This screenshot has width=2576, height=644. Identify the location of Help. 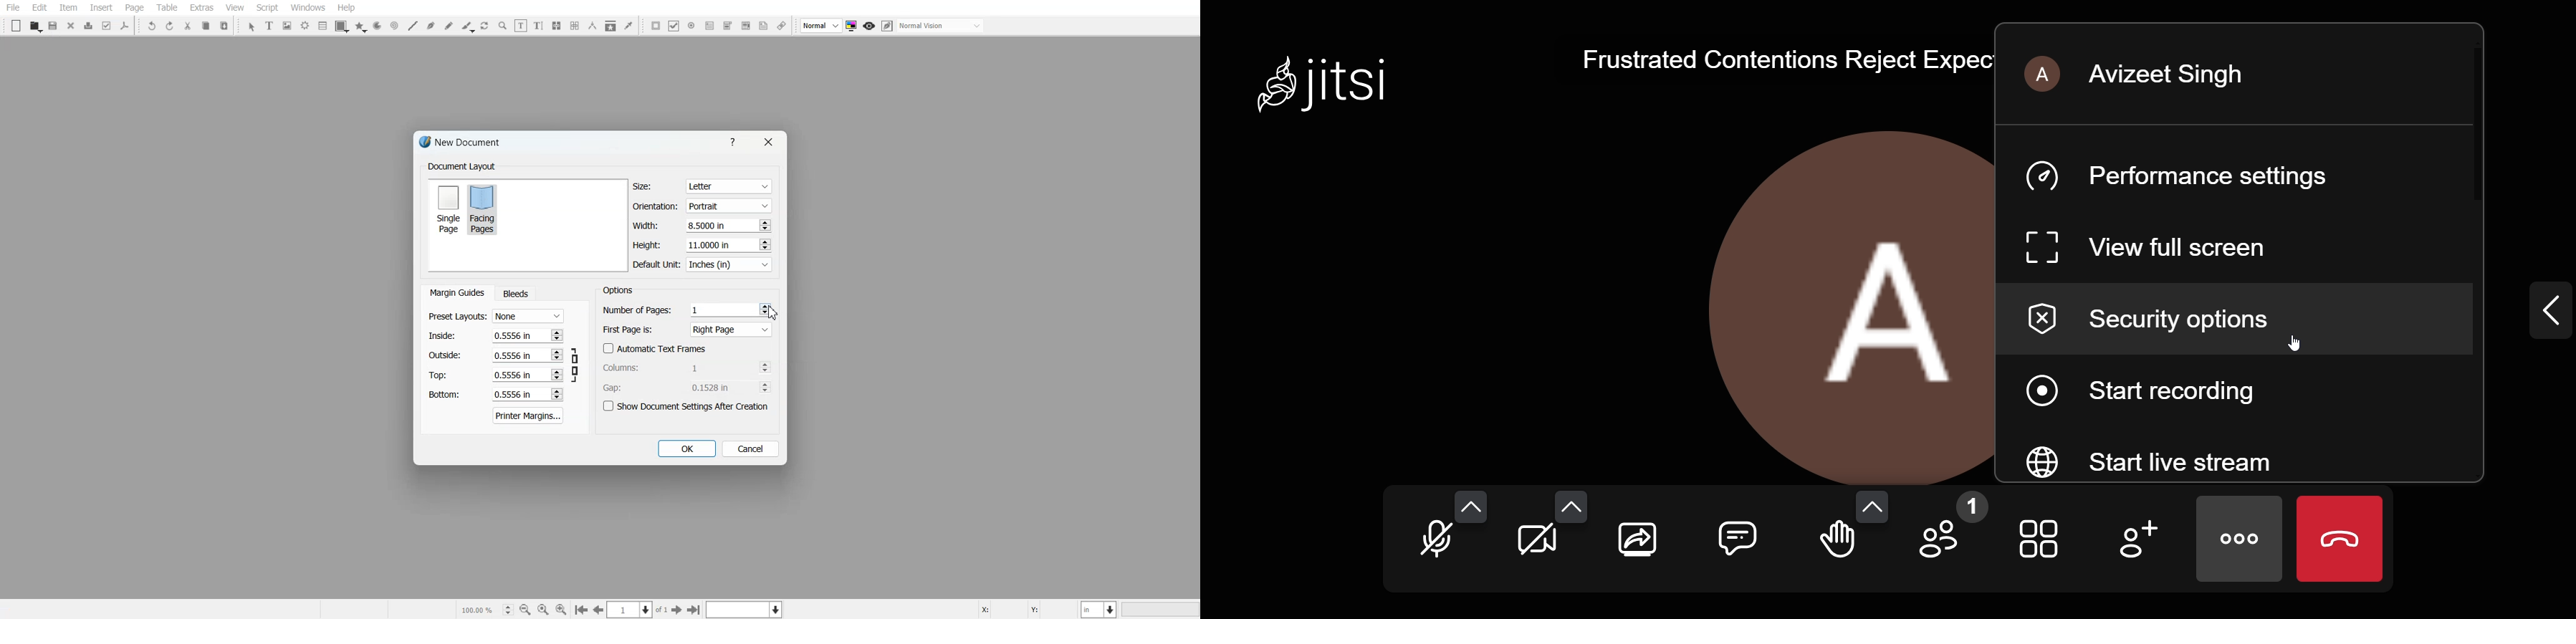
(735, 141).